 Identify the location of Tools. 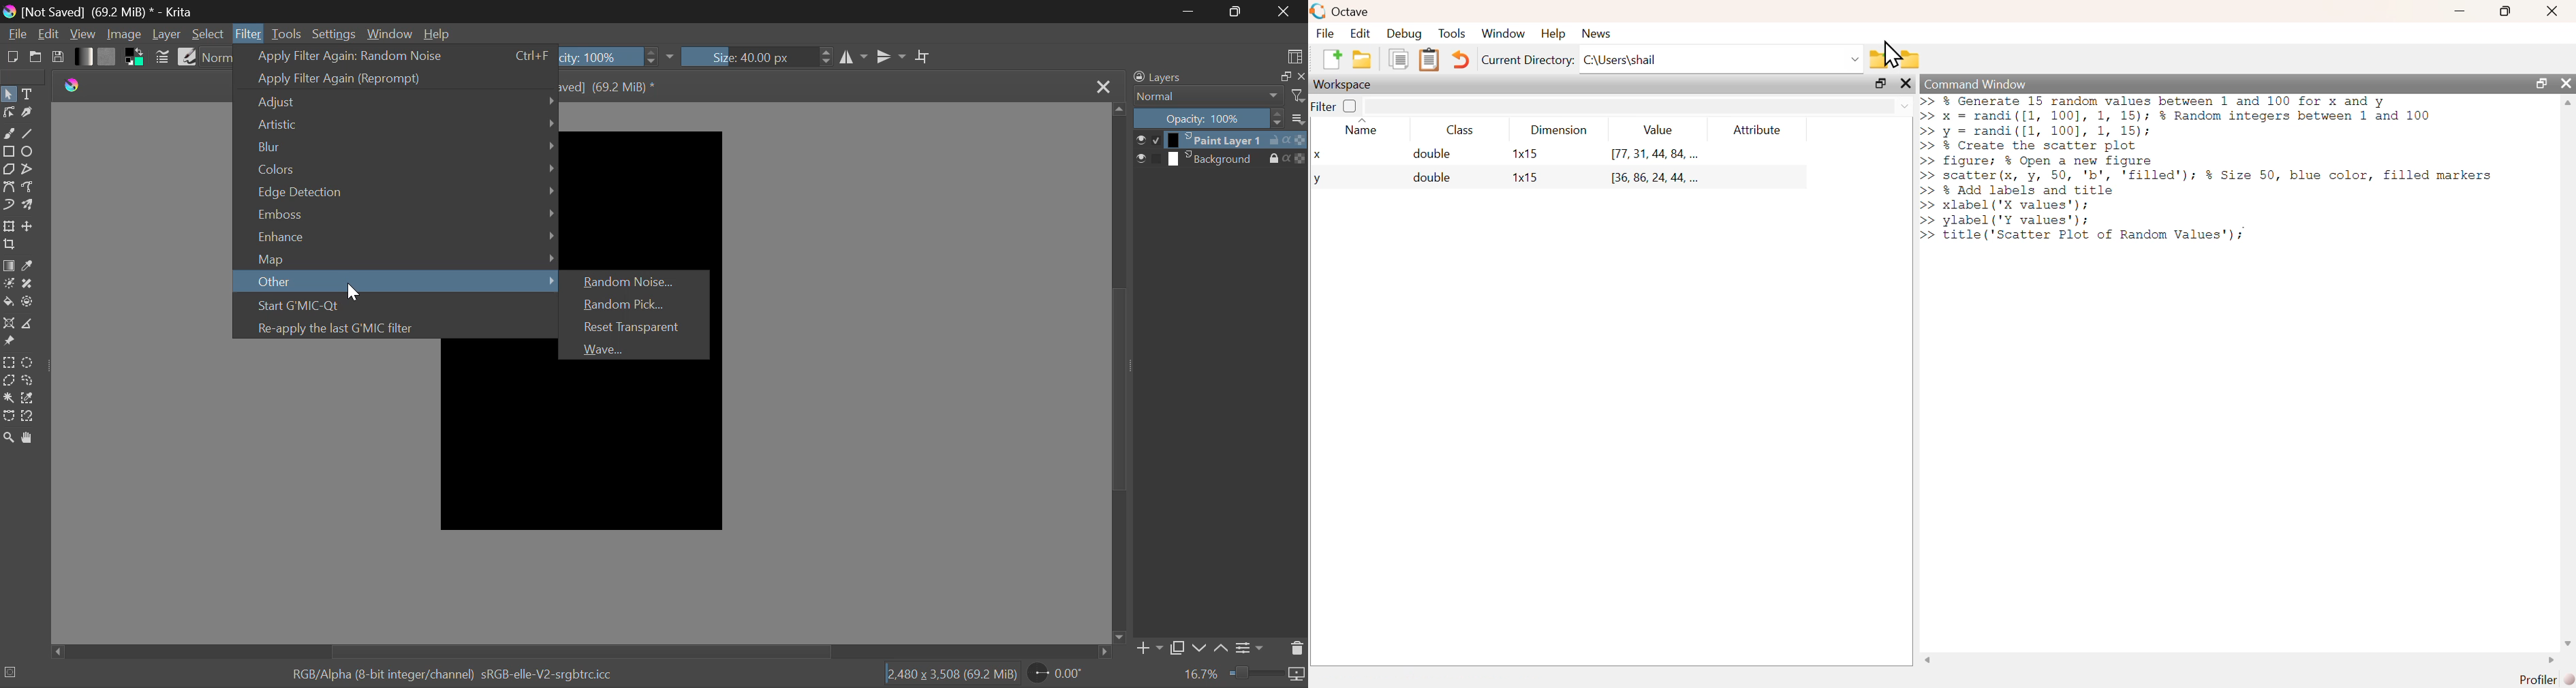
(1452, 33).